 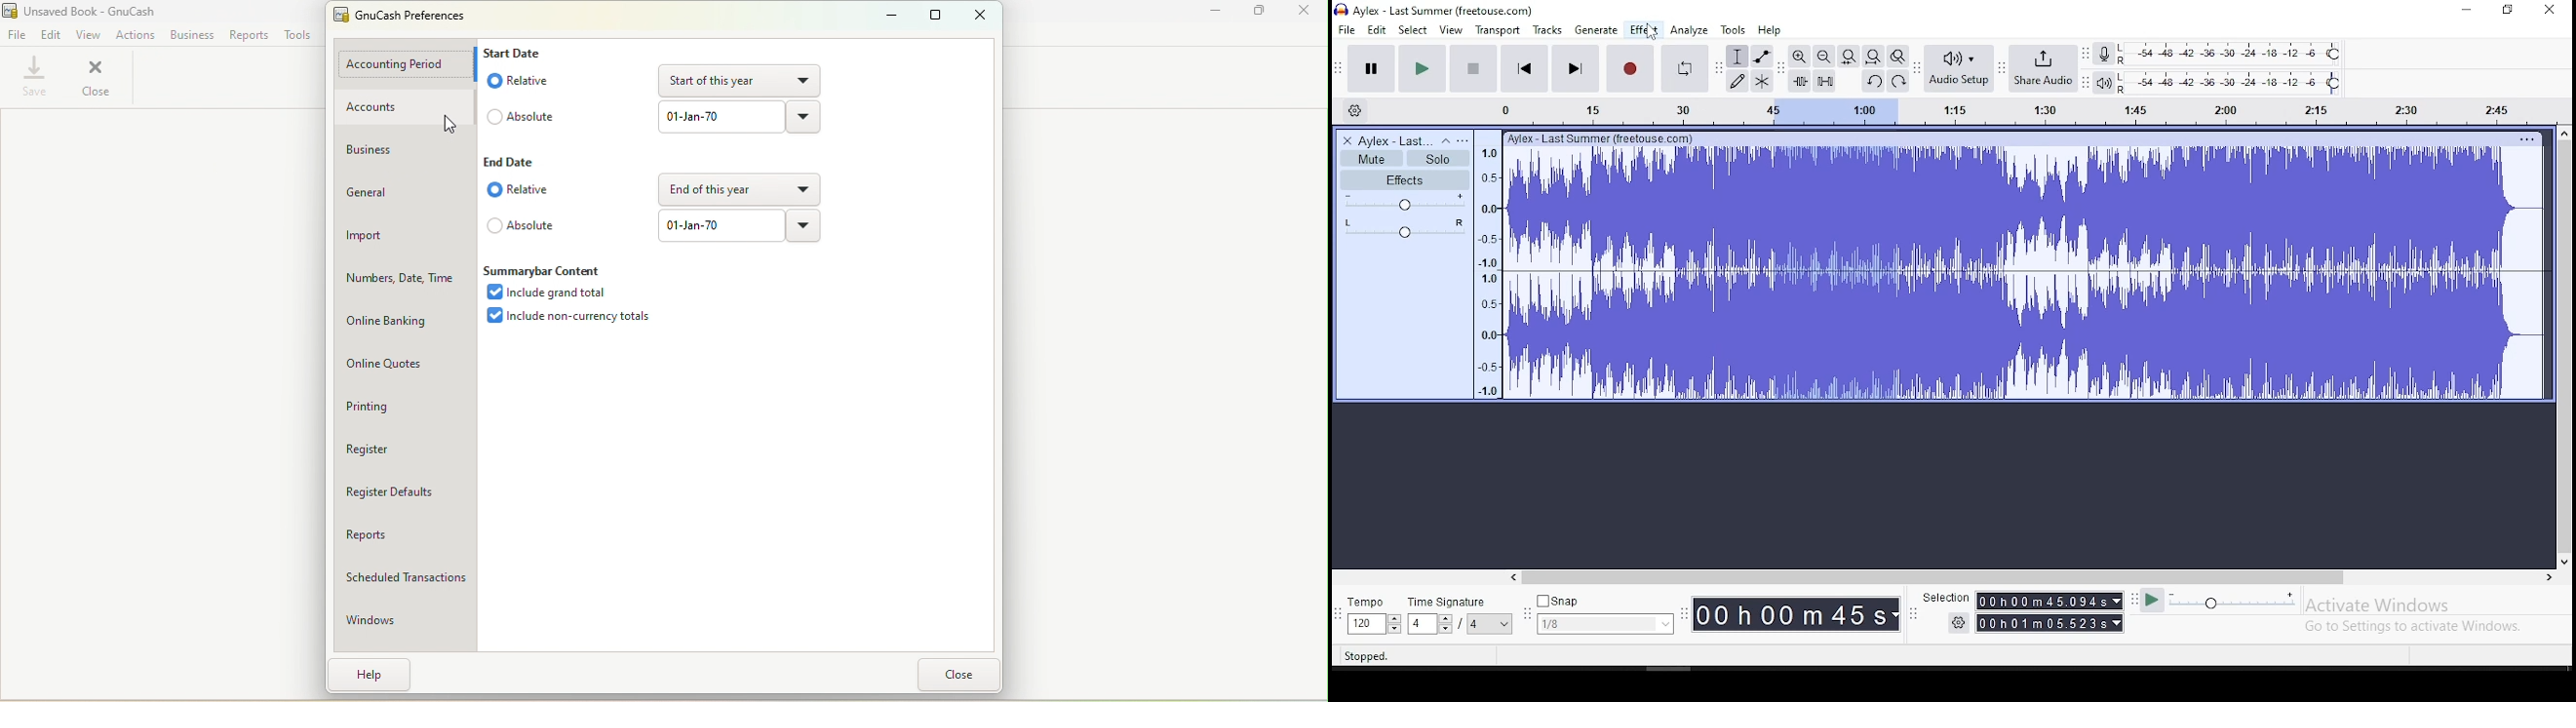 I want to click on Save, so click(x=33, y=78).